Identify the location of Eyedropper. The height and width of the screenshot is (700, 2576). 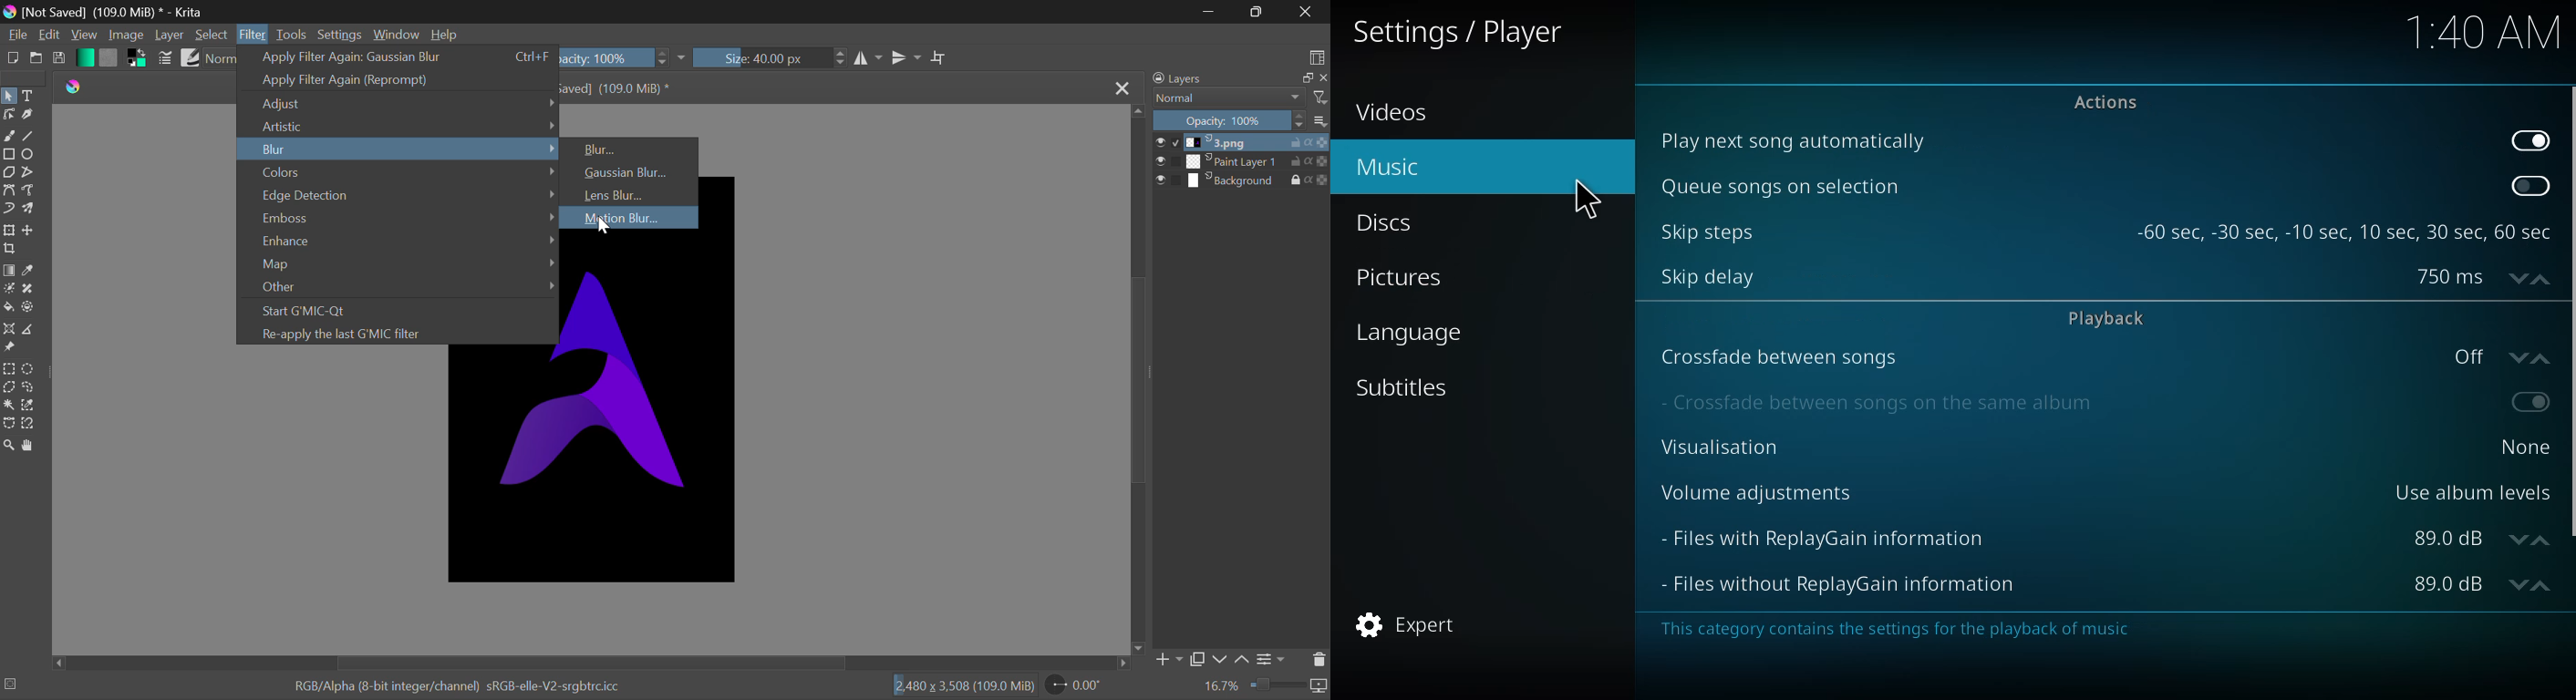
(31, 270).